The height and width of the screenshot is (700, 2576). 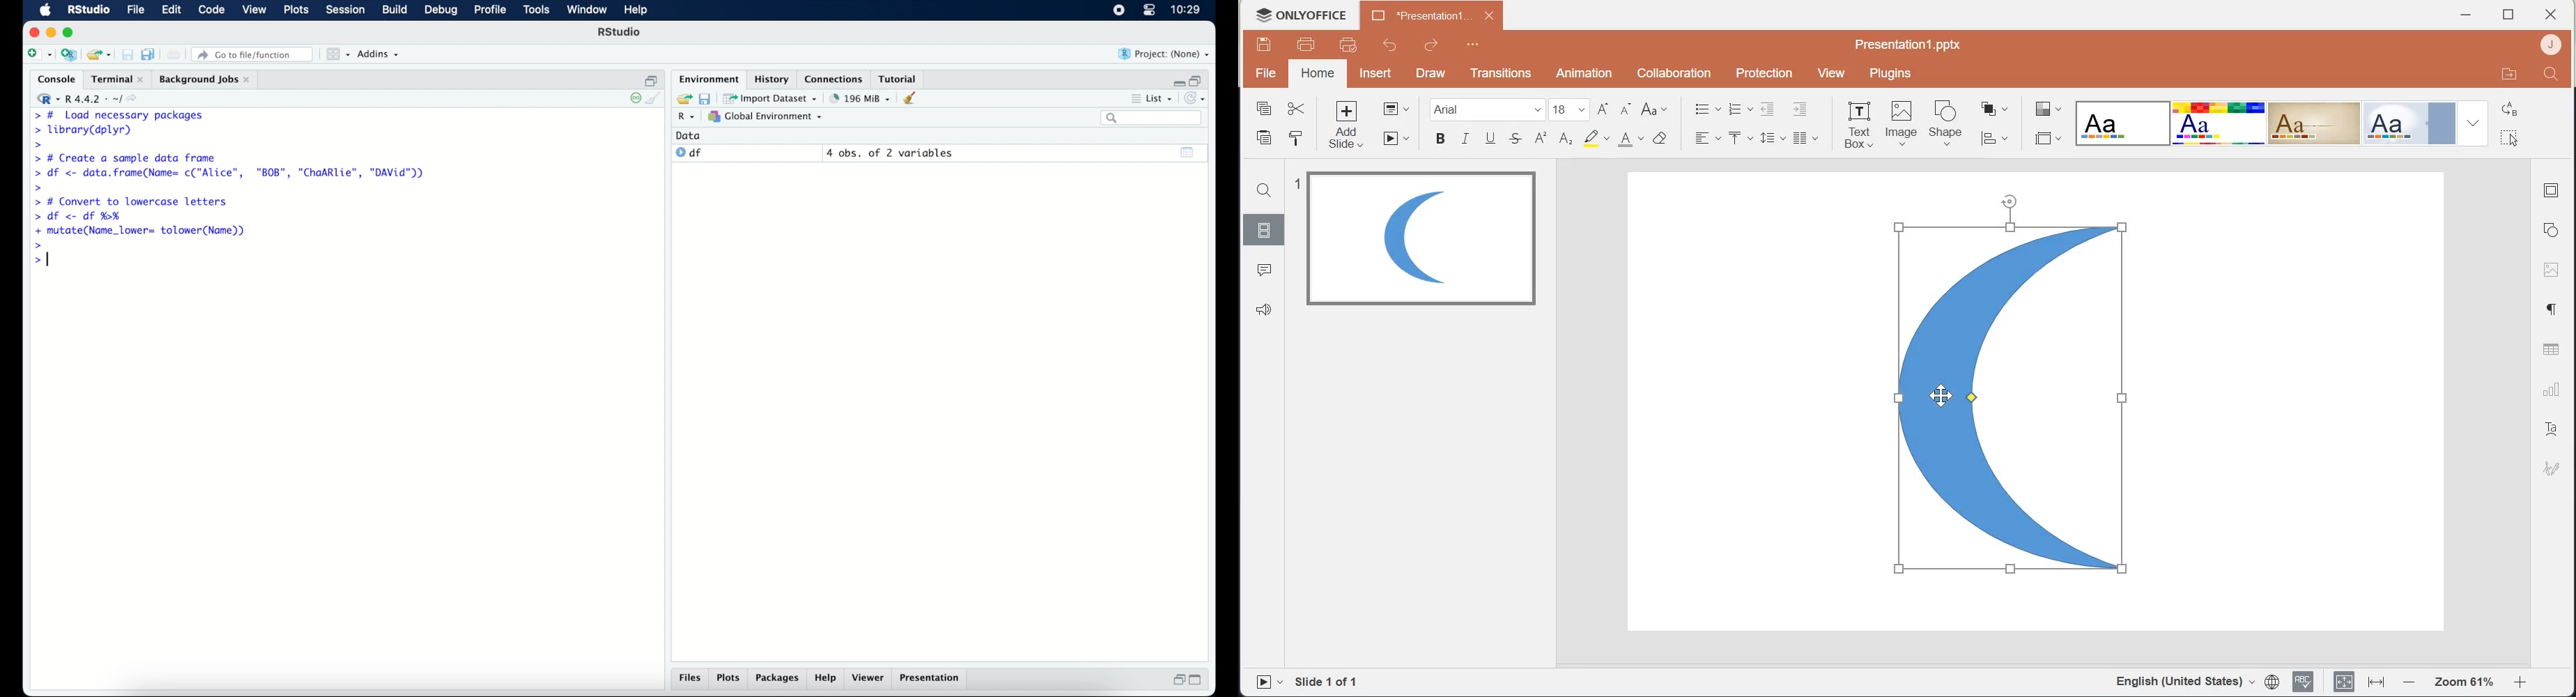 What do you see at coordinates (150, 54) in the screenshot?
I see `save all documents ` at bounding box center [150, 54].